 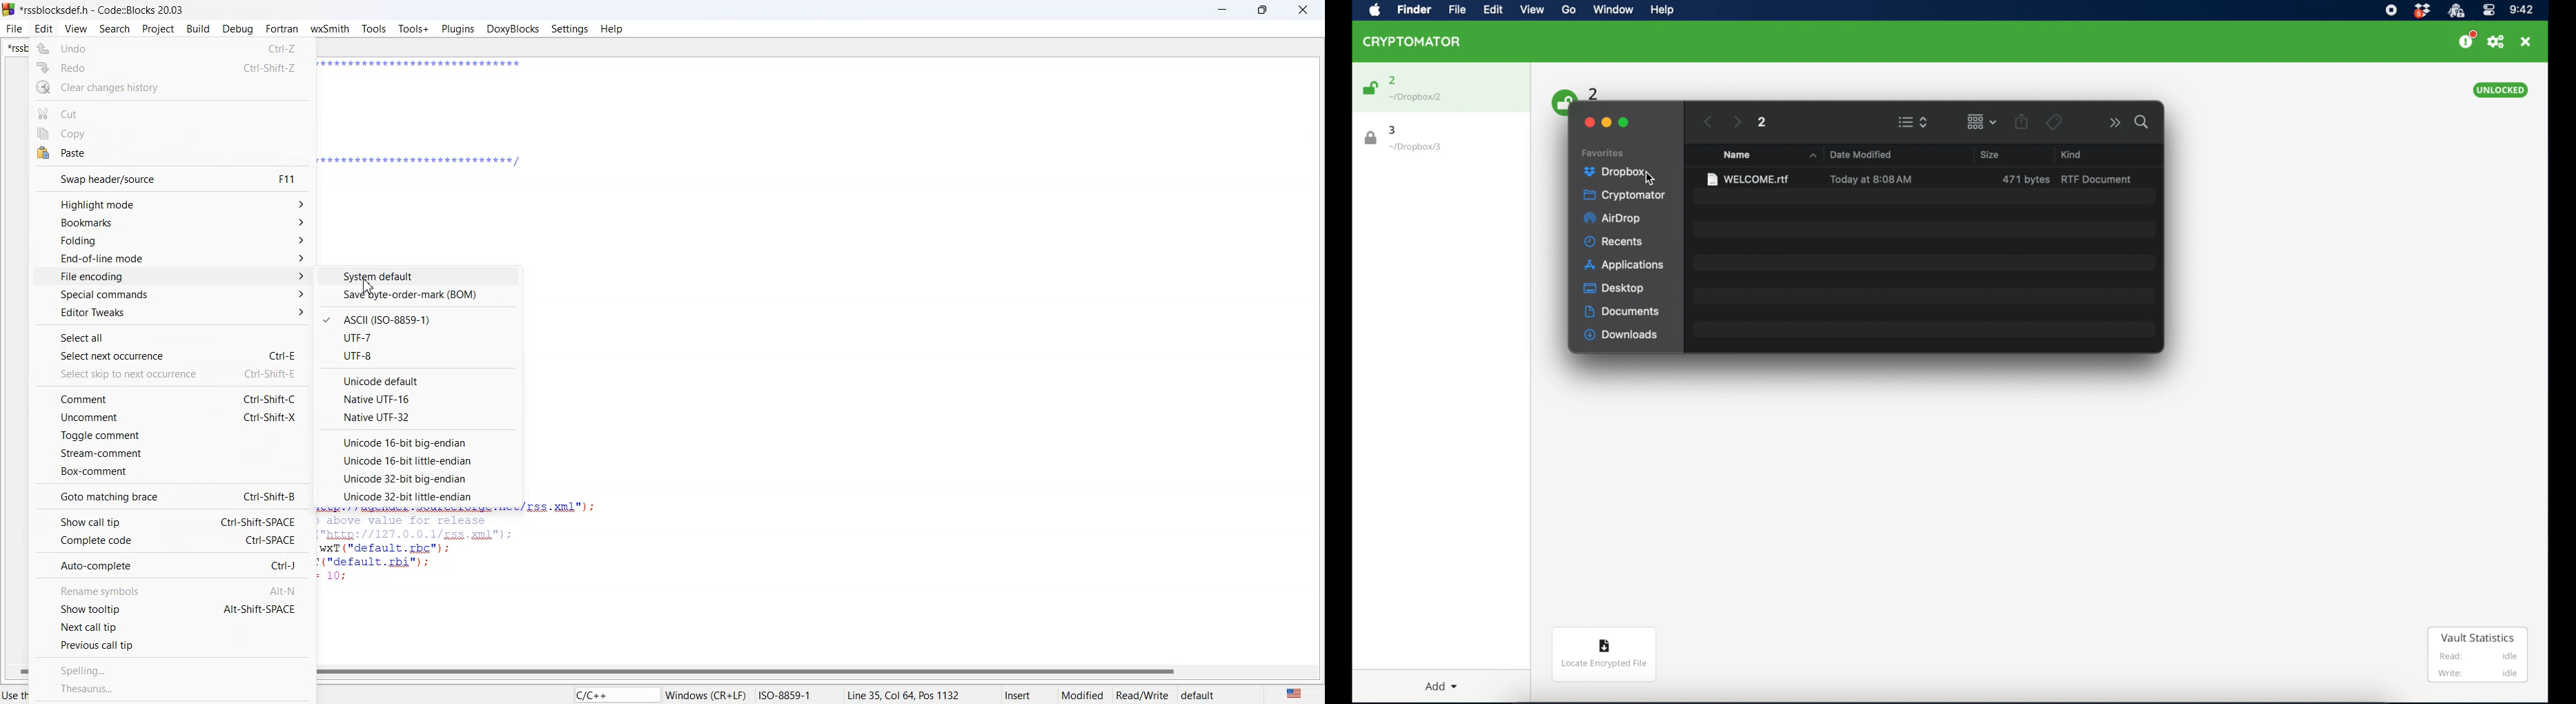 What do you see at coordinates (1561, 101) in the screenshot?
I see `unlock icon` at bounding box center [1561, 101].